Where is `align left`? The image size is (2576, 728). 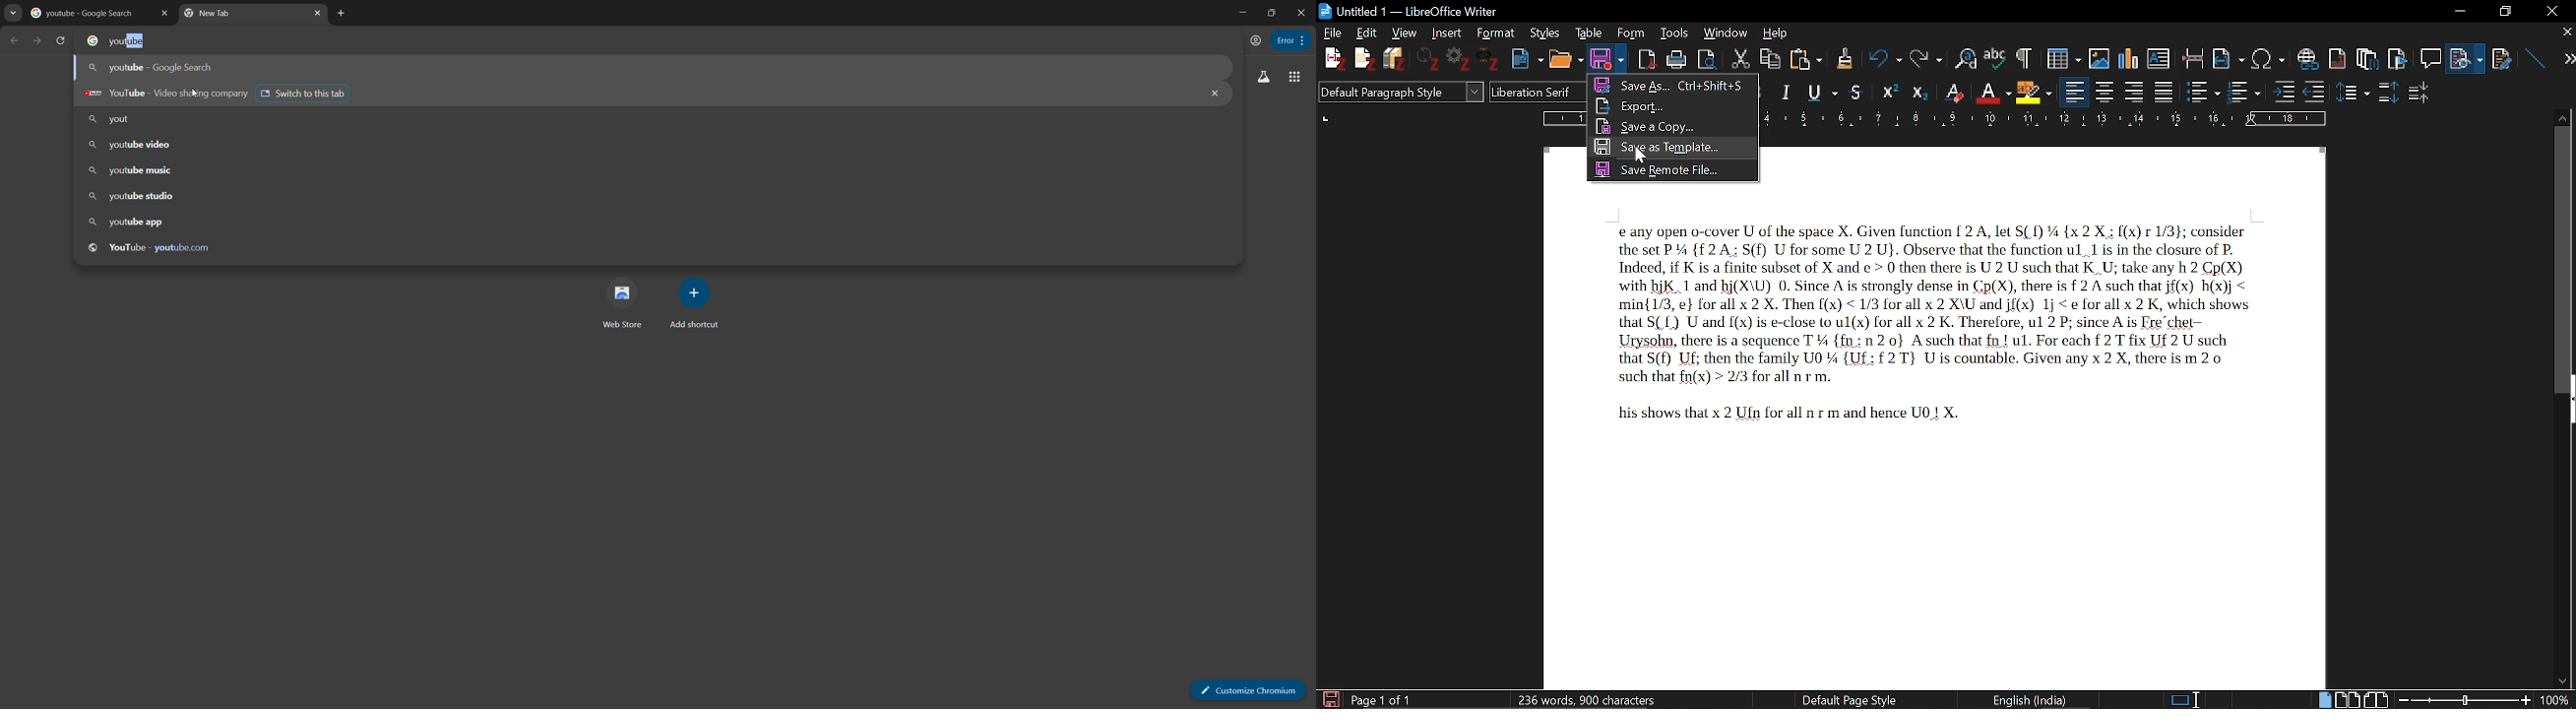 align left is located at coordinates (2075, 91).